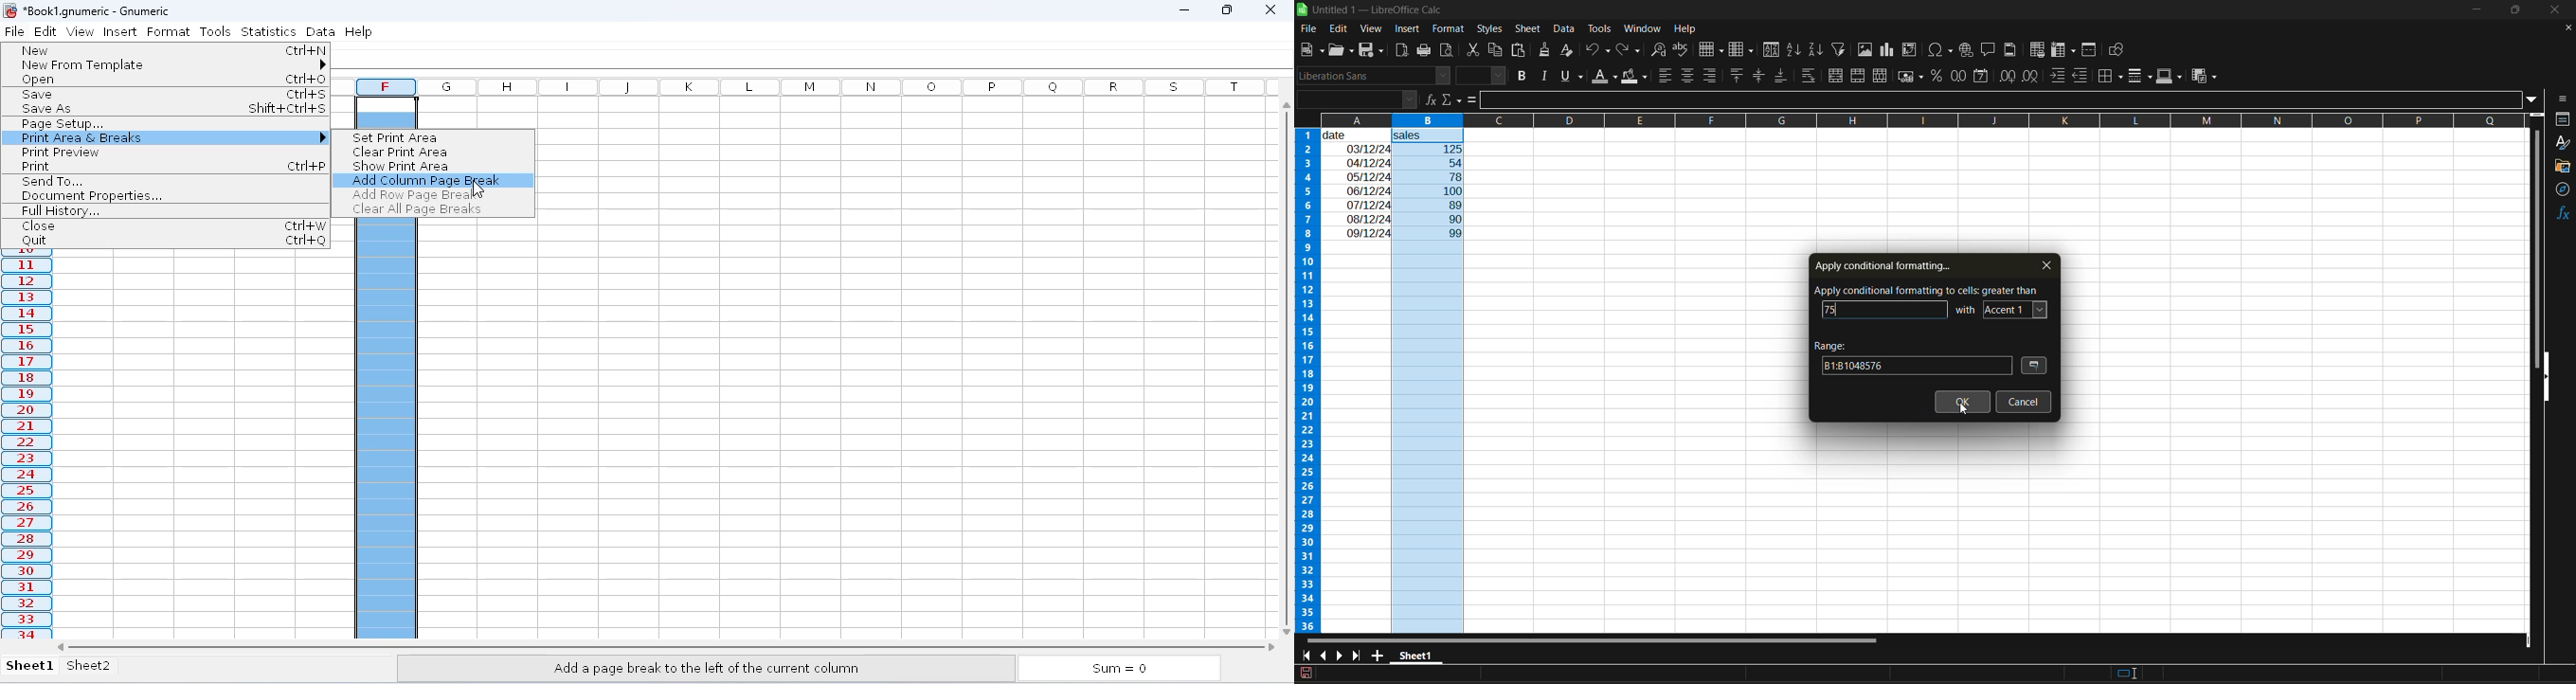 This screenshot has height=700, width=2576. I want to click on text, so click(1928, 289).